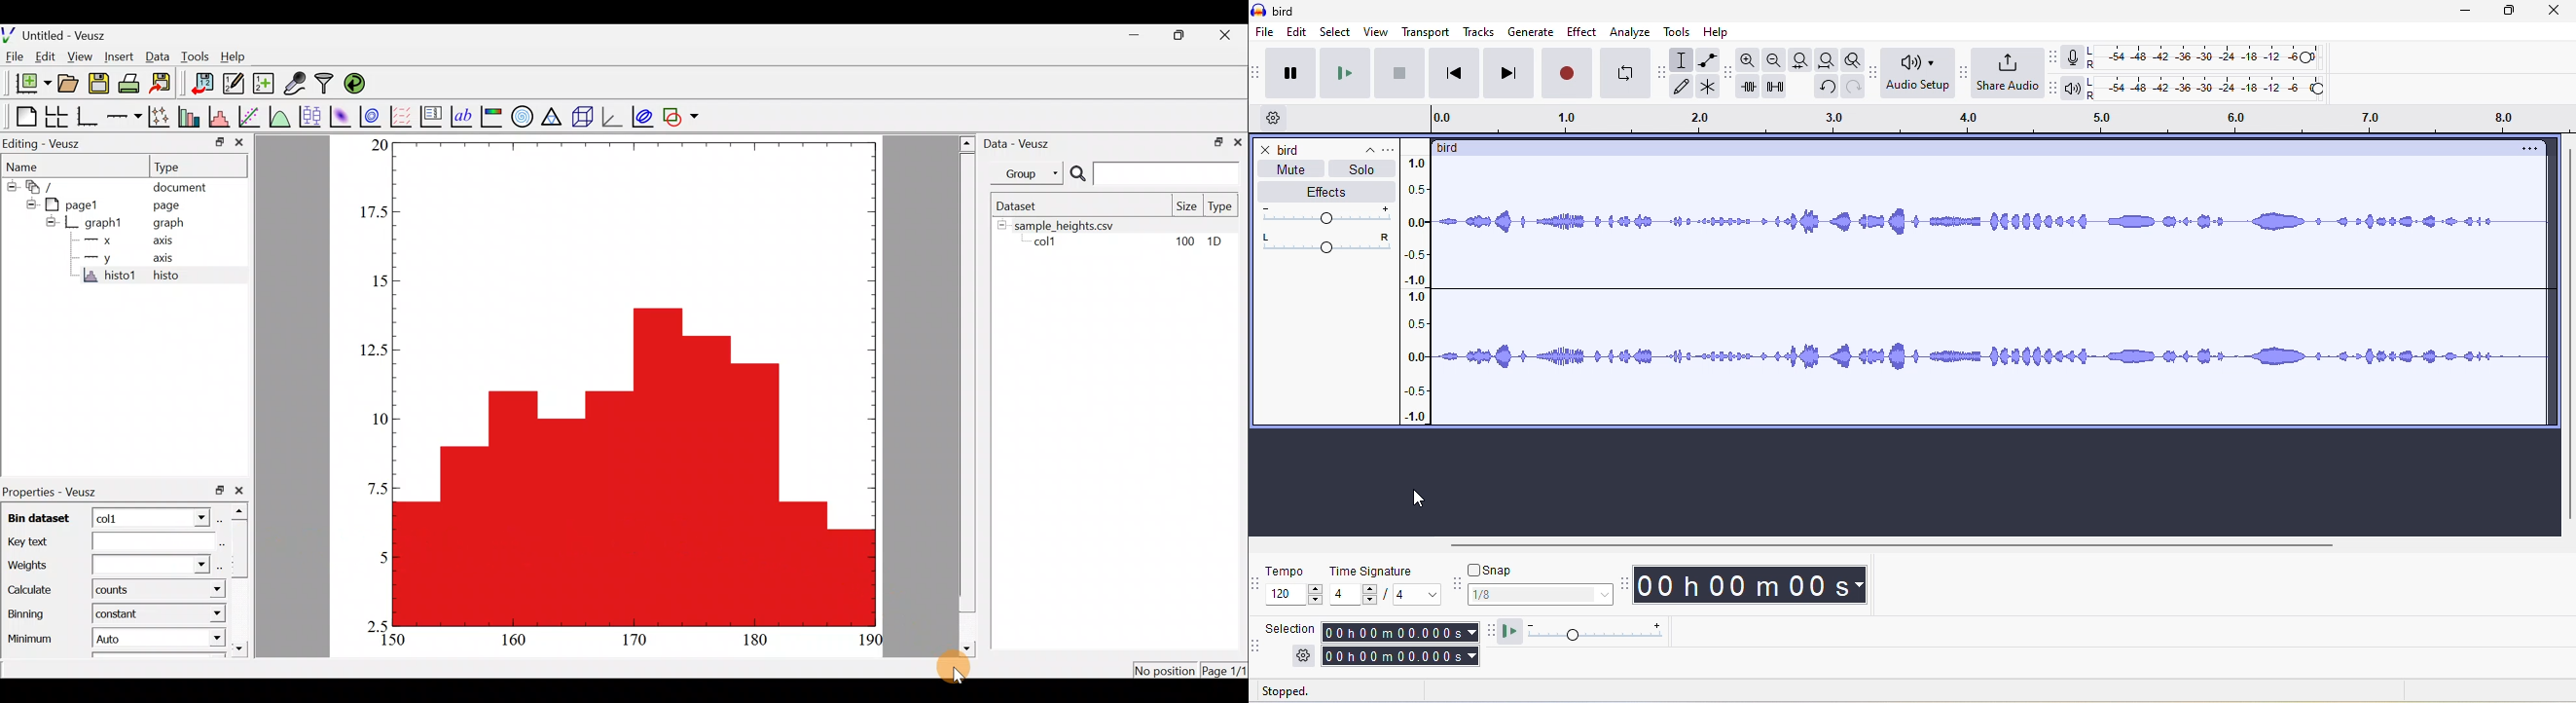 The width and height of the screenshot is (2576, 728). Describe the element at coordinates (1362, 146) in the screenshot. I see `collapse` at that location.